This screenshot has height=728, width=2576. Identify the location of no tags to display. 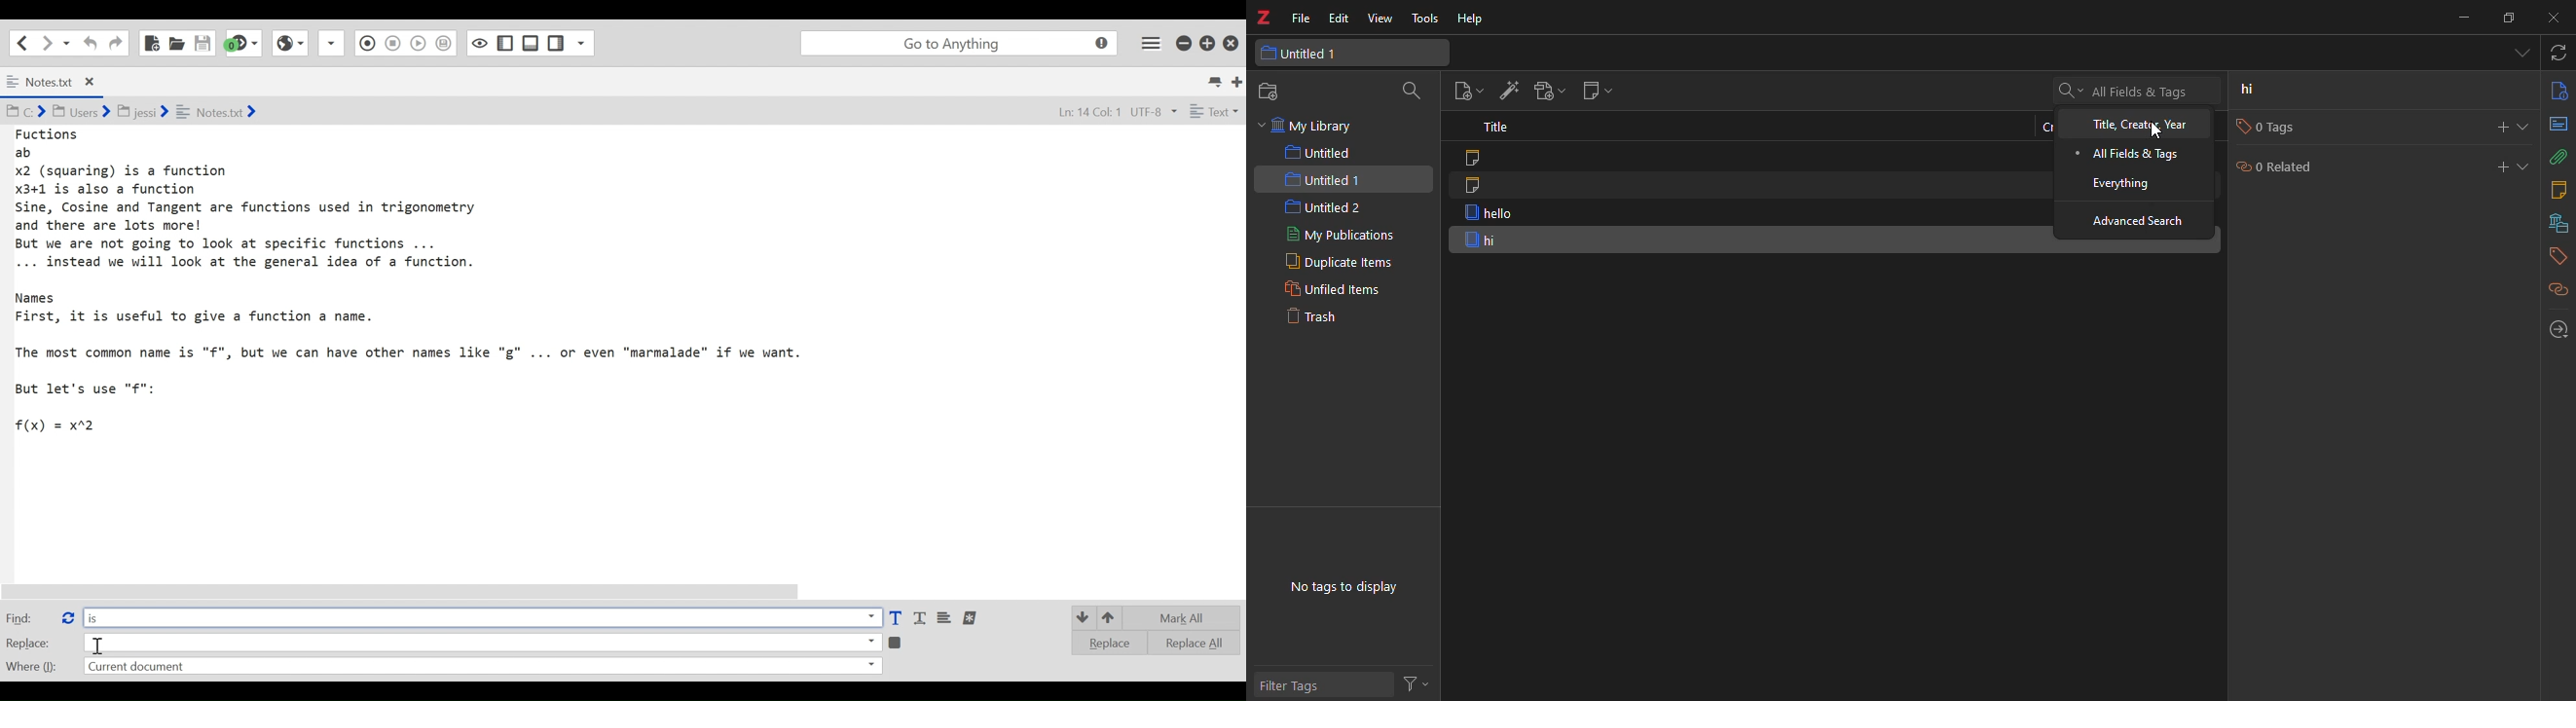
(1343, 588).